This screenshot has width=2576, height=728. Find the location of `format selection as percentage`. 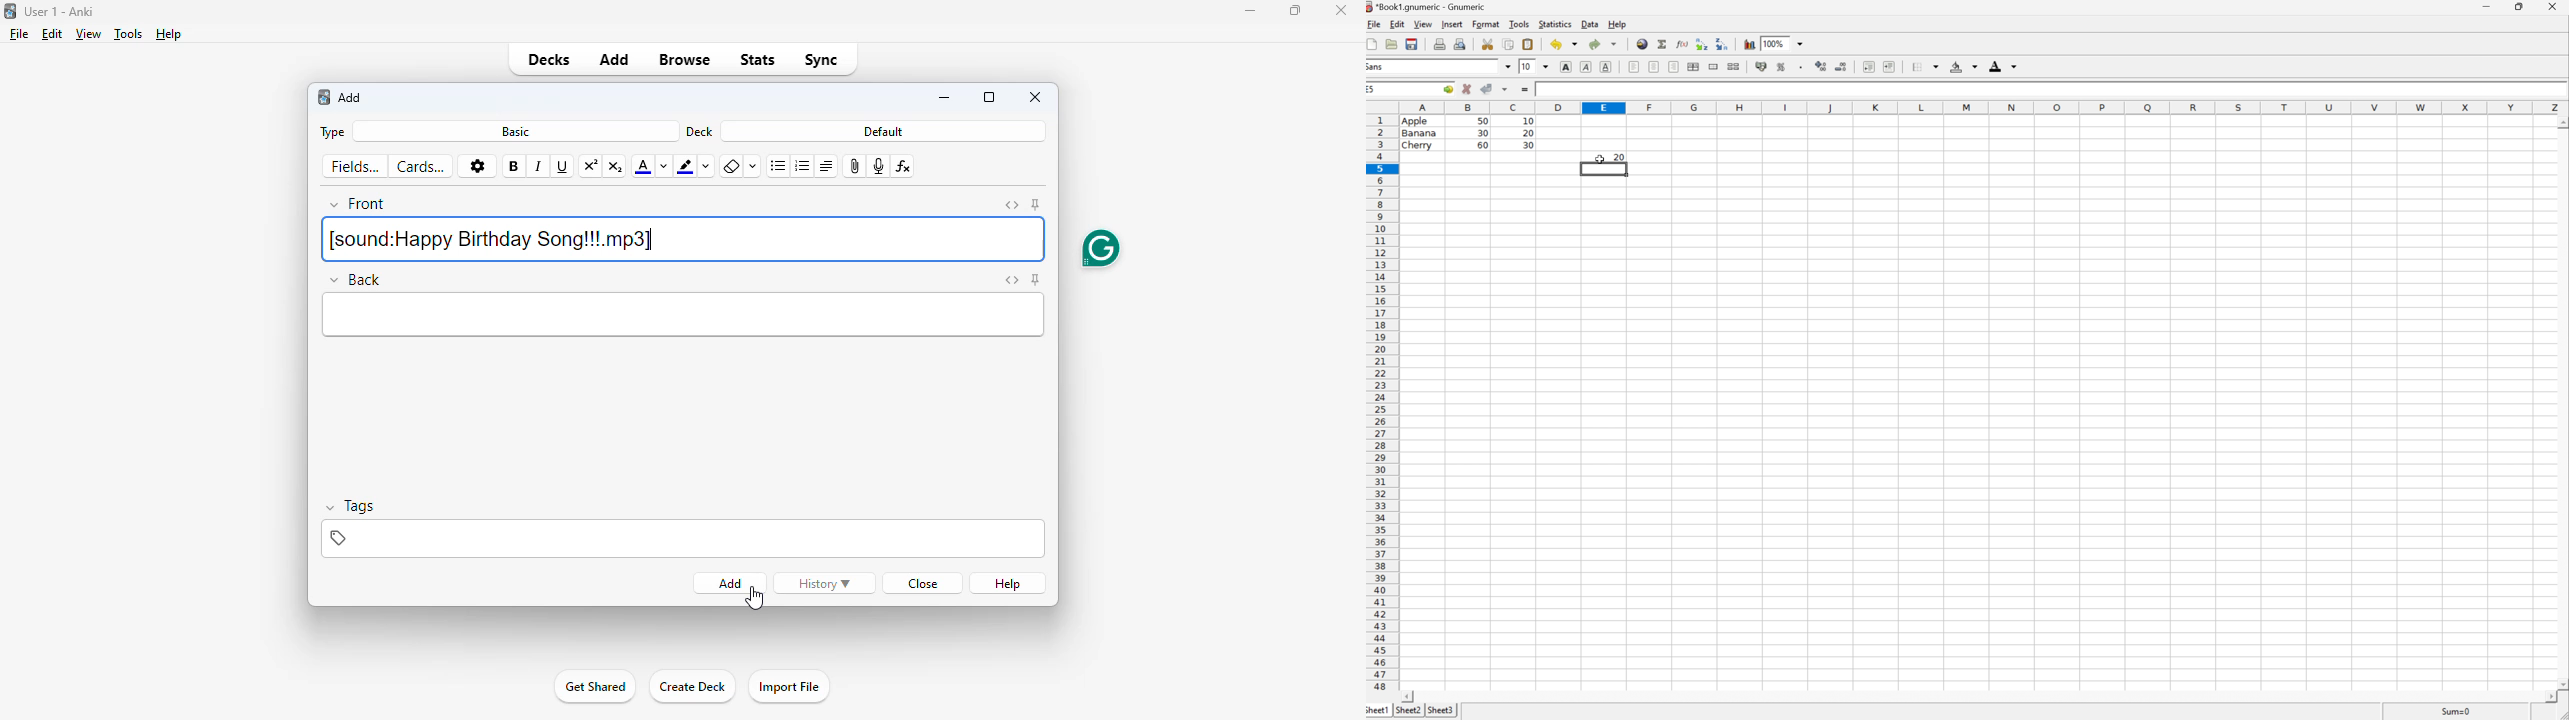

format selection as percentage is located at coordinates (1784, 68).